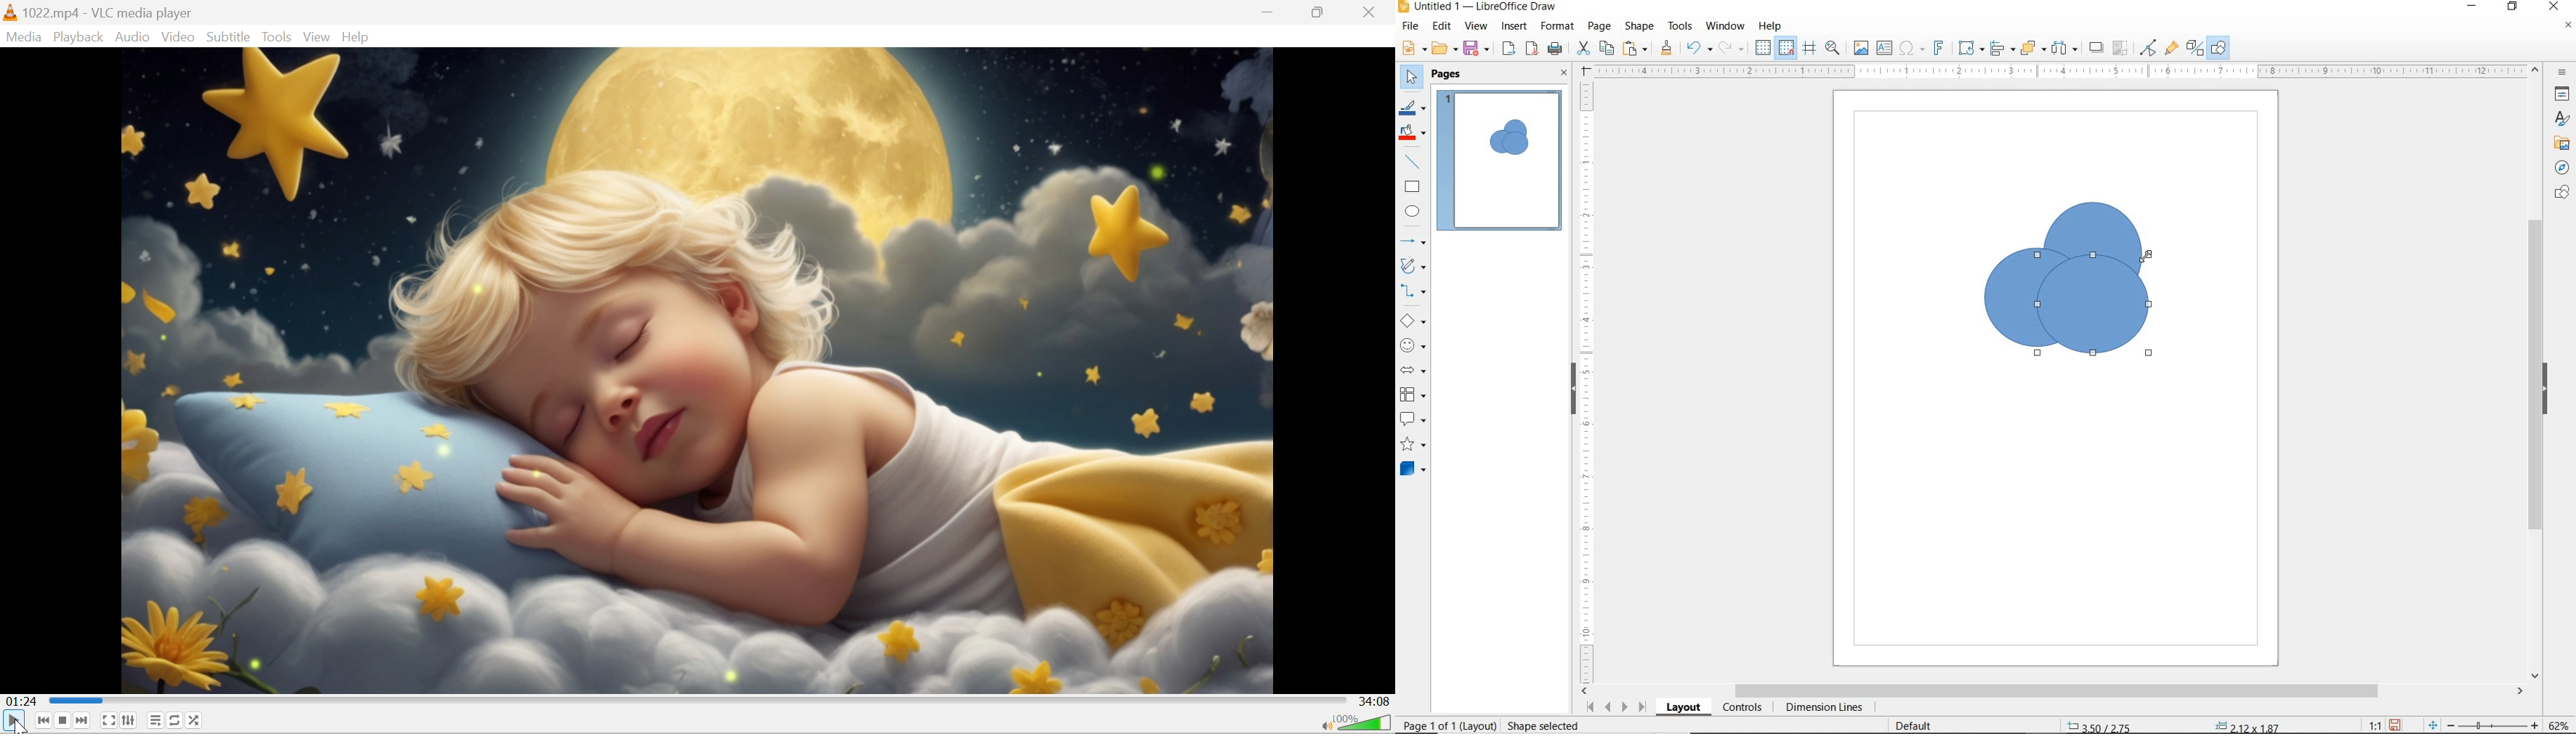  What do you see at coordinates (1725, 26) in the screenshot?
I see `WINDOW` at bounding box center [1725, 26].